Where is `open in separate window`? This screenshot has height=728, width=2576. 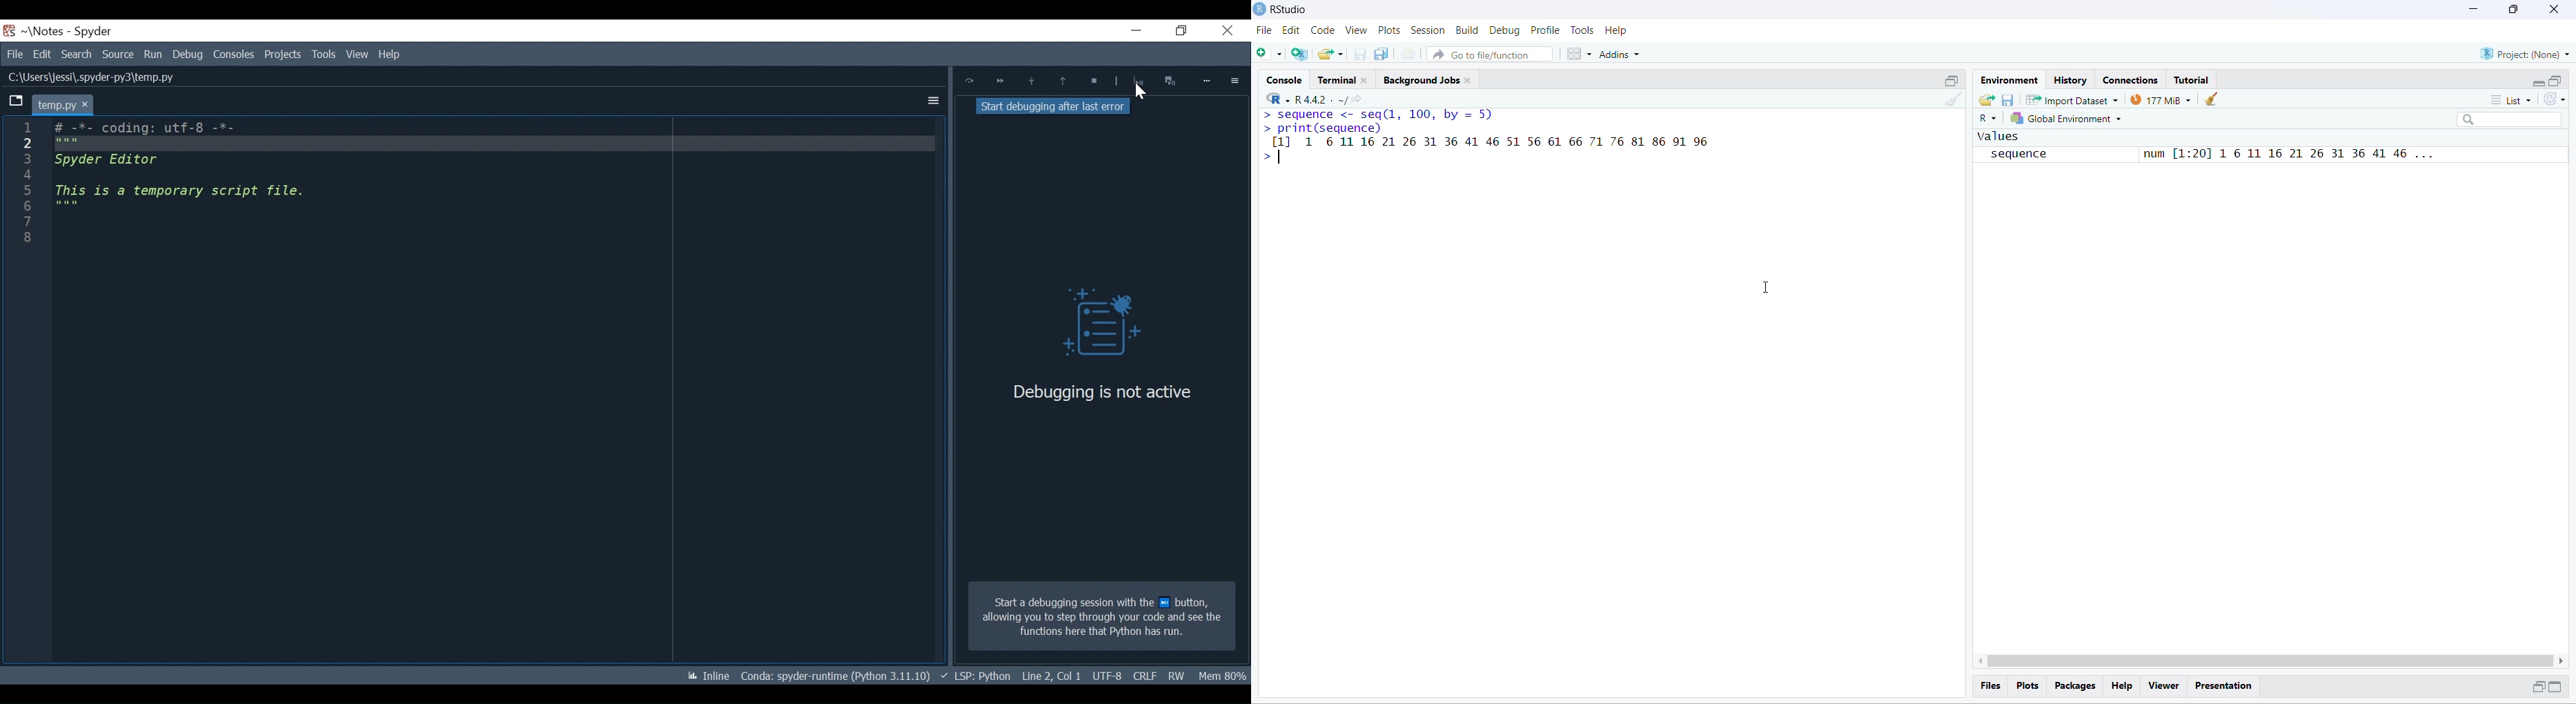
open in separate window is located at coordinates (2537, 686).